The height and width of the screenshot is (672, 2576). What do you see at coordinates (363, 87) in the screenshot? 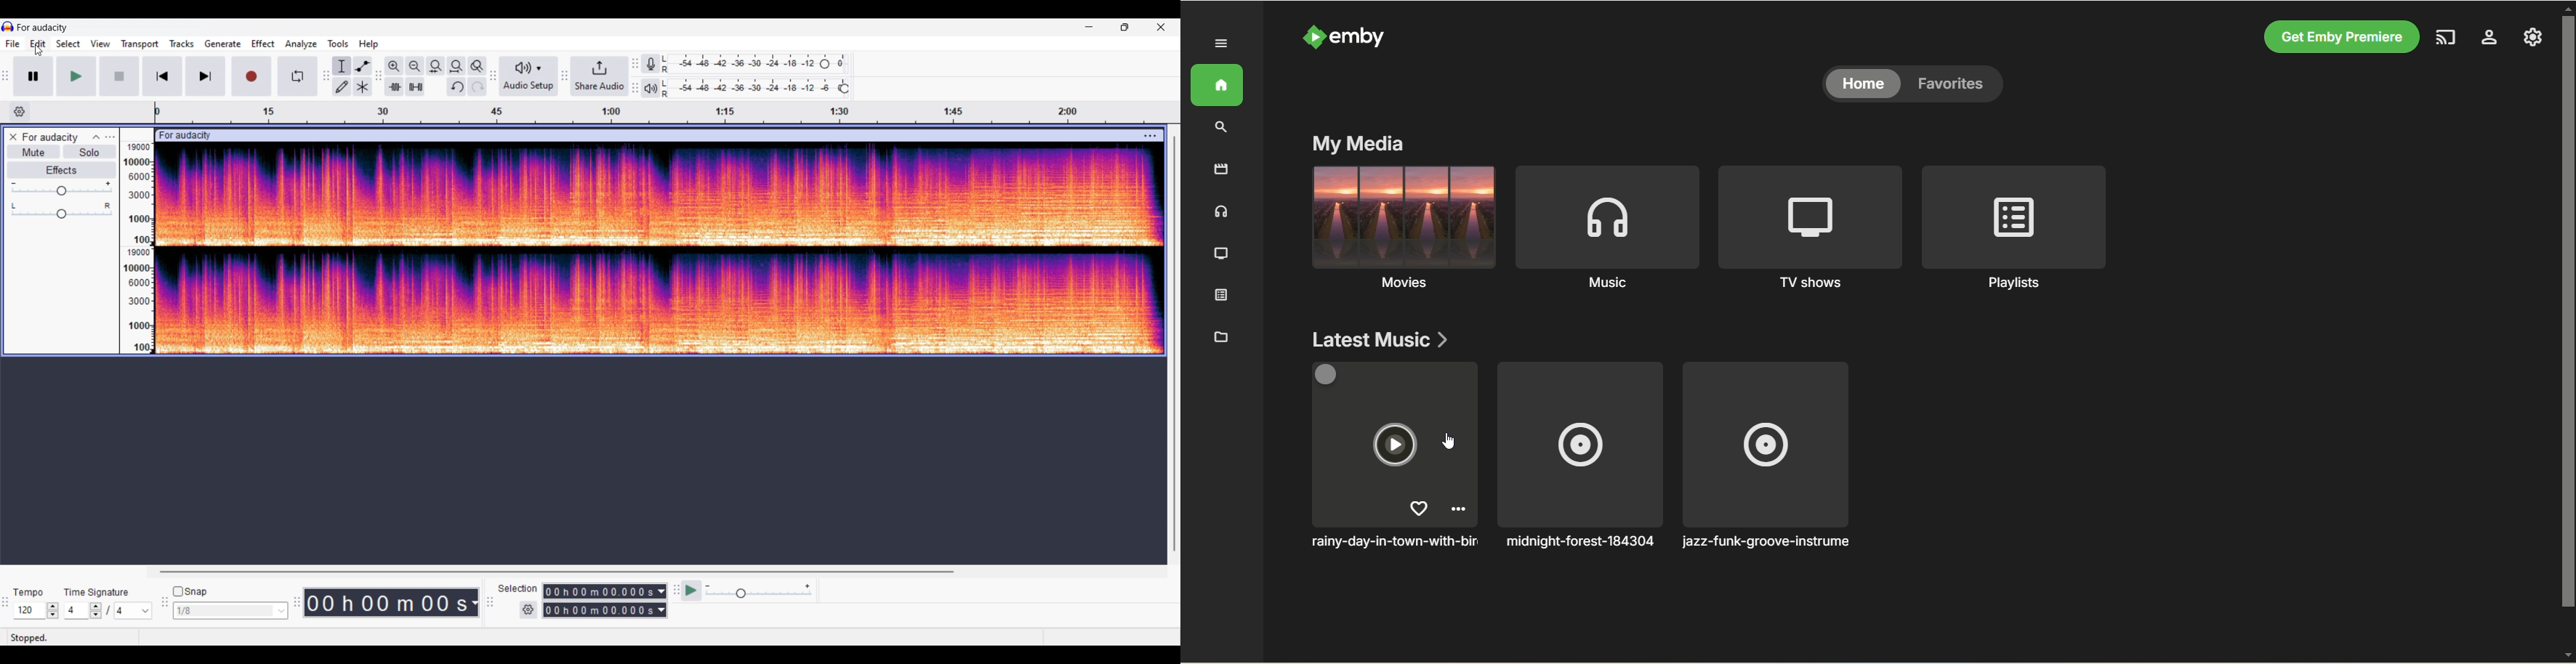
I see `Multi tool` at bounding box center [363, 87].